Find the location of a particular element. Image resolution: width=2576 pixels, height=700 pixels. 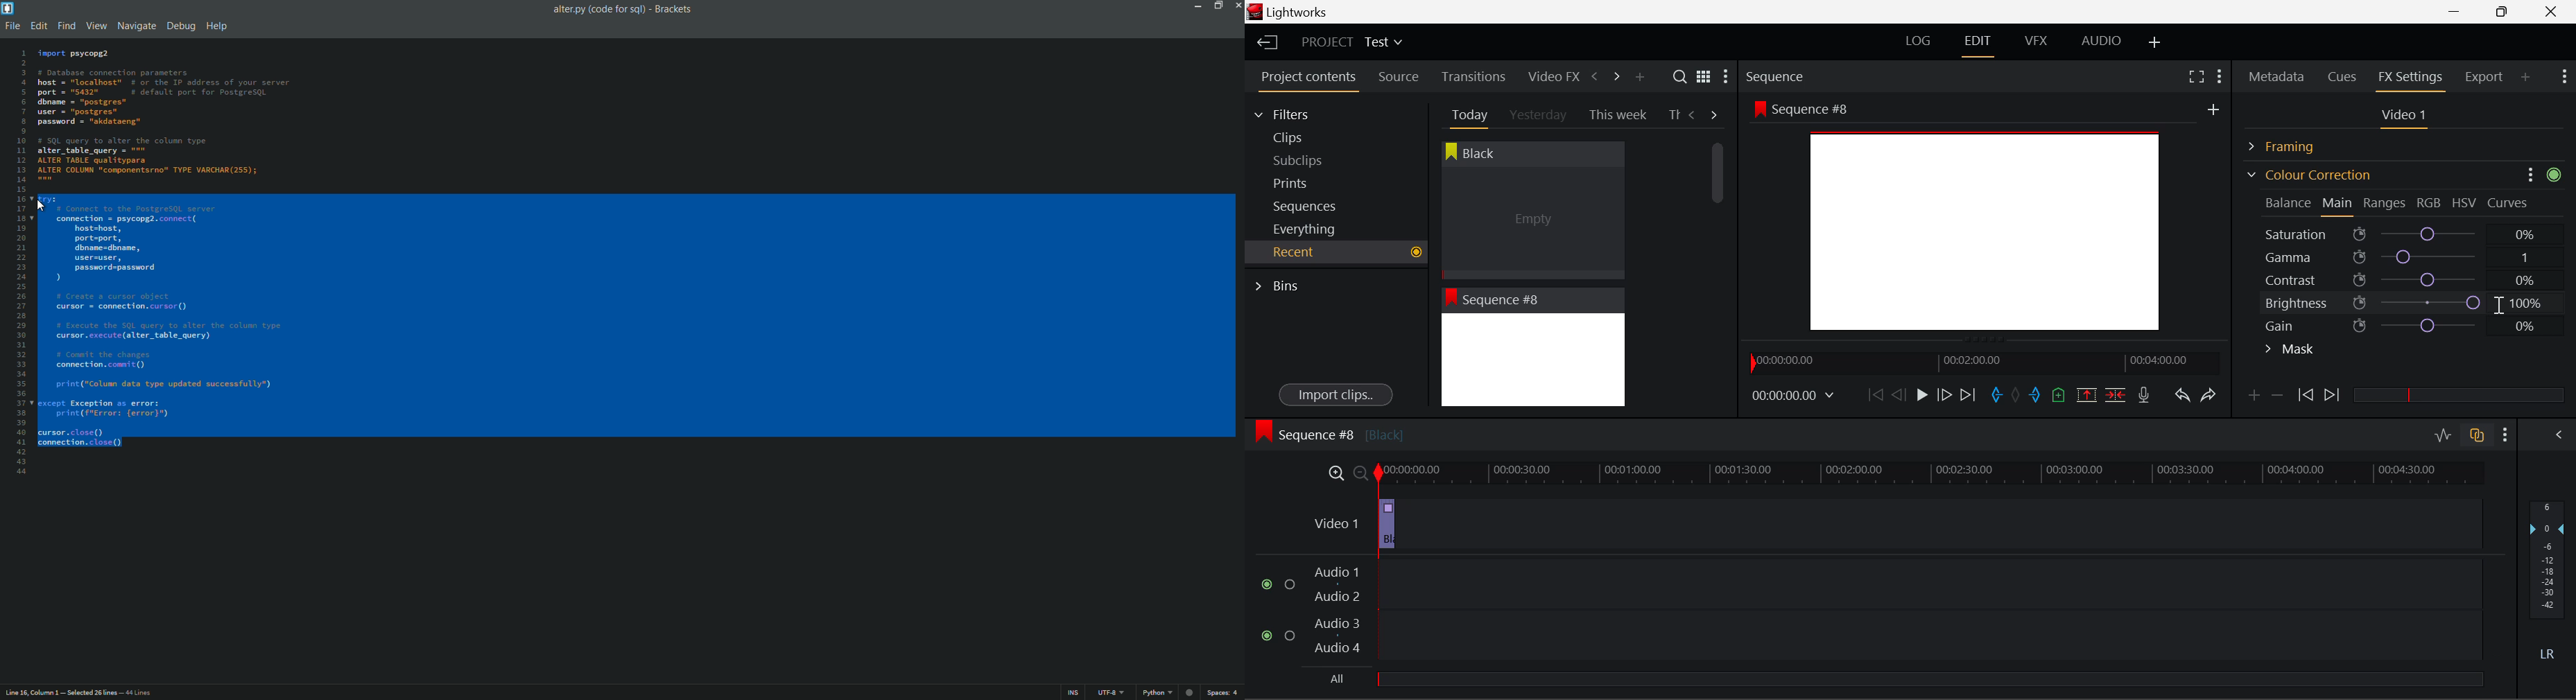

Options is located at coordinates (2529, 174).